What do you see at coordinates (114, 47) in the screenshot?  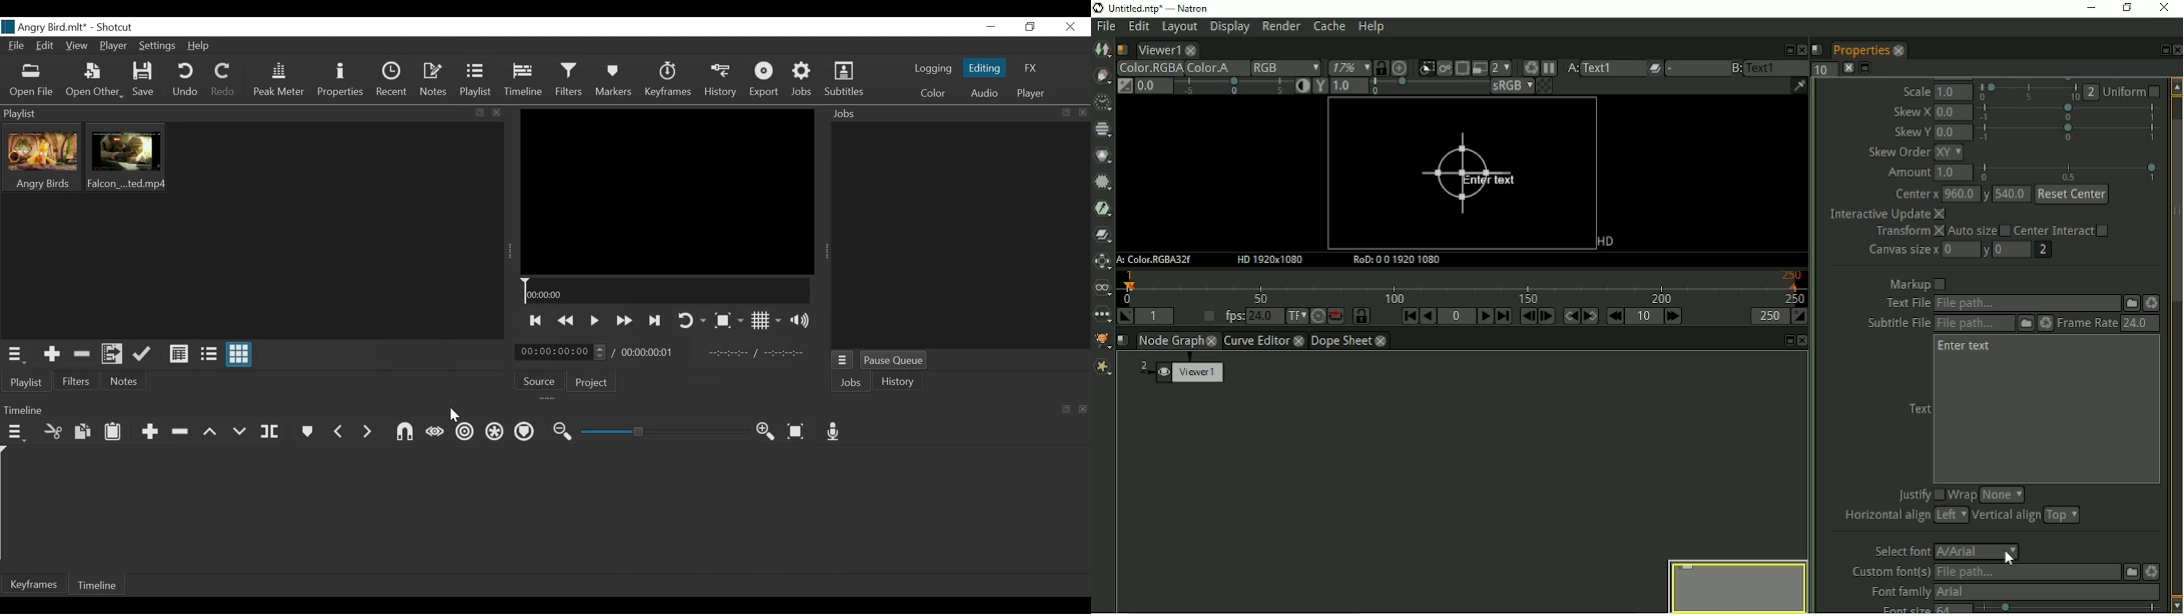 I see `Player` at bounding box center [114, 47].